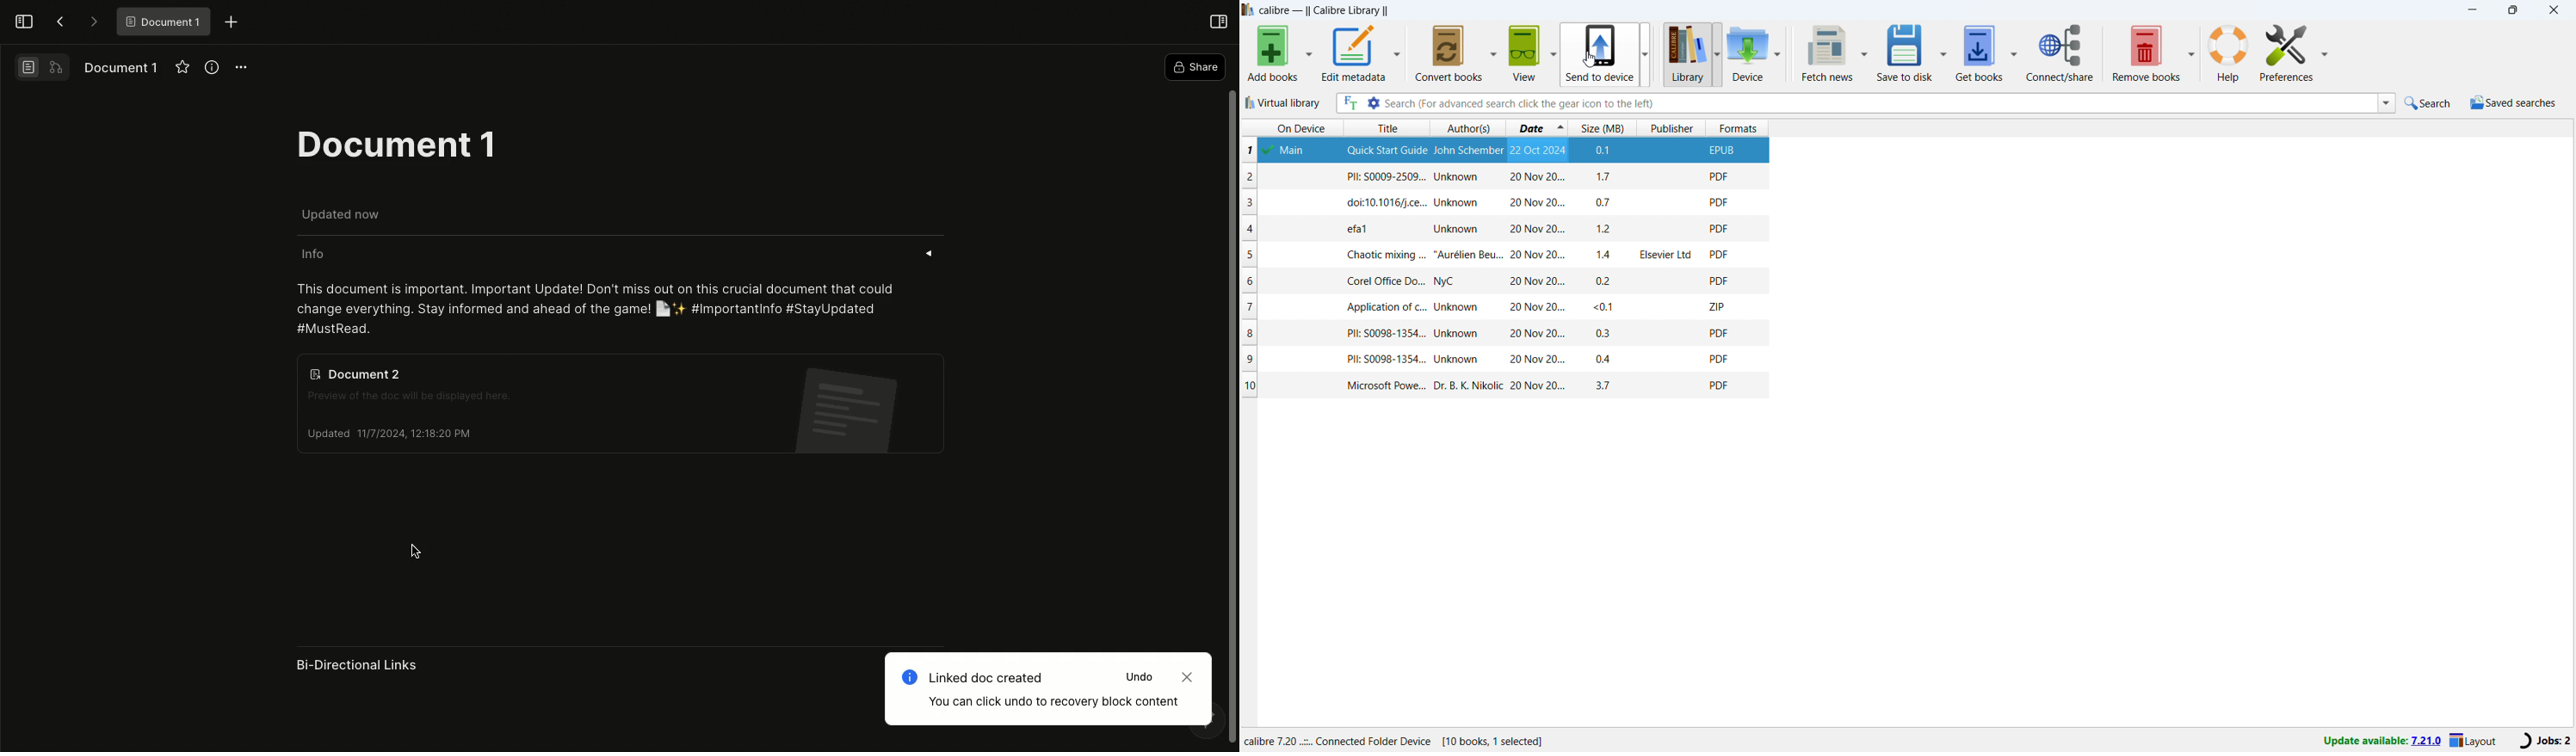 This screenshot has height=756, width=2576. What do you see at coordinates (1507, 385) in the screenshot?
I see `one book entry` at bounding box center [1507, 385].